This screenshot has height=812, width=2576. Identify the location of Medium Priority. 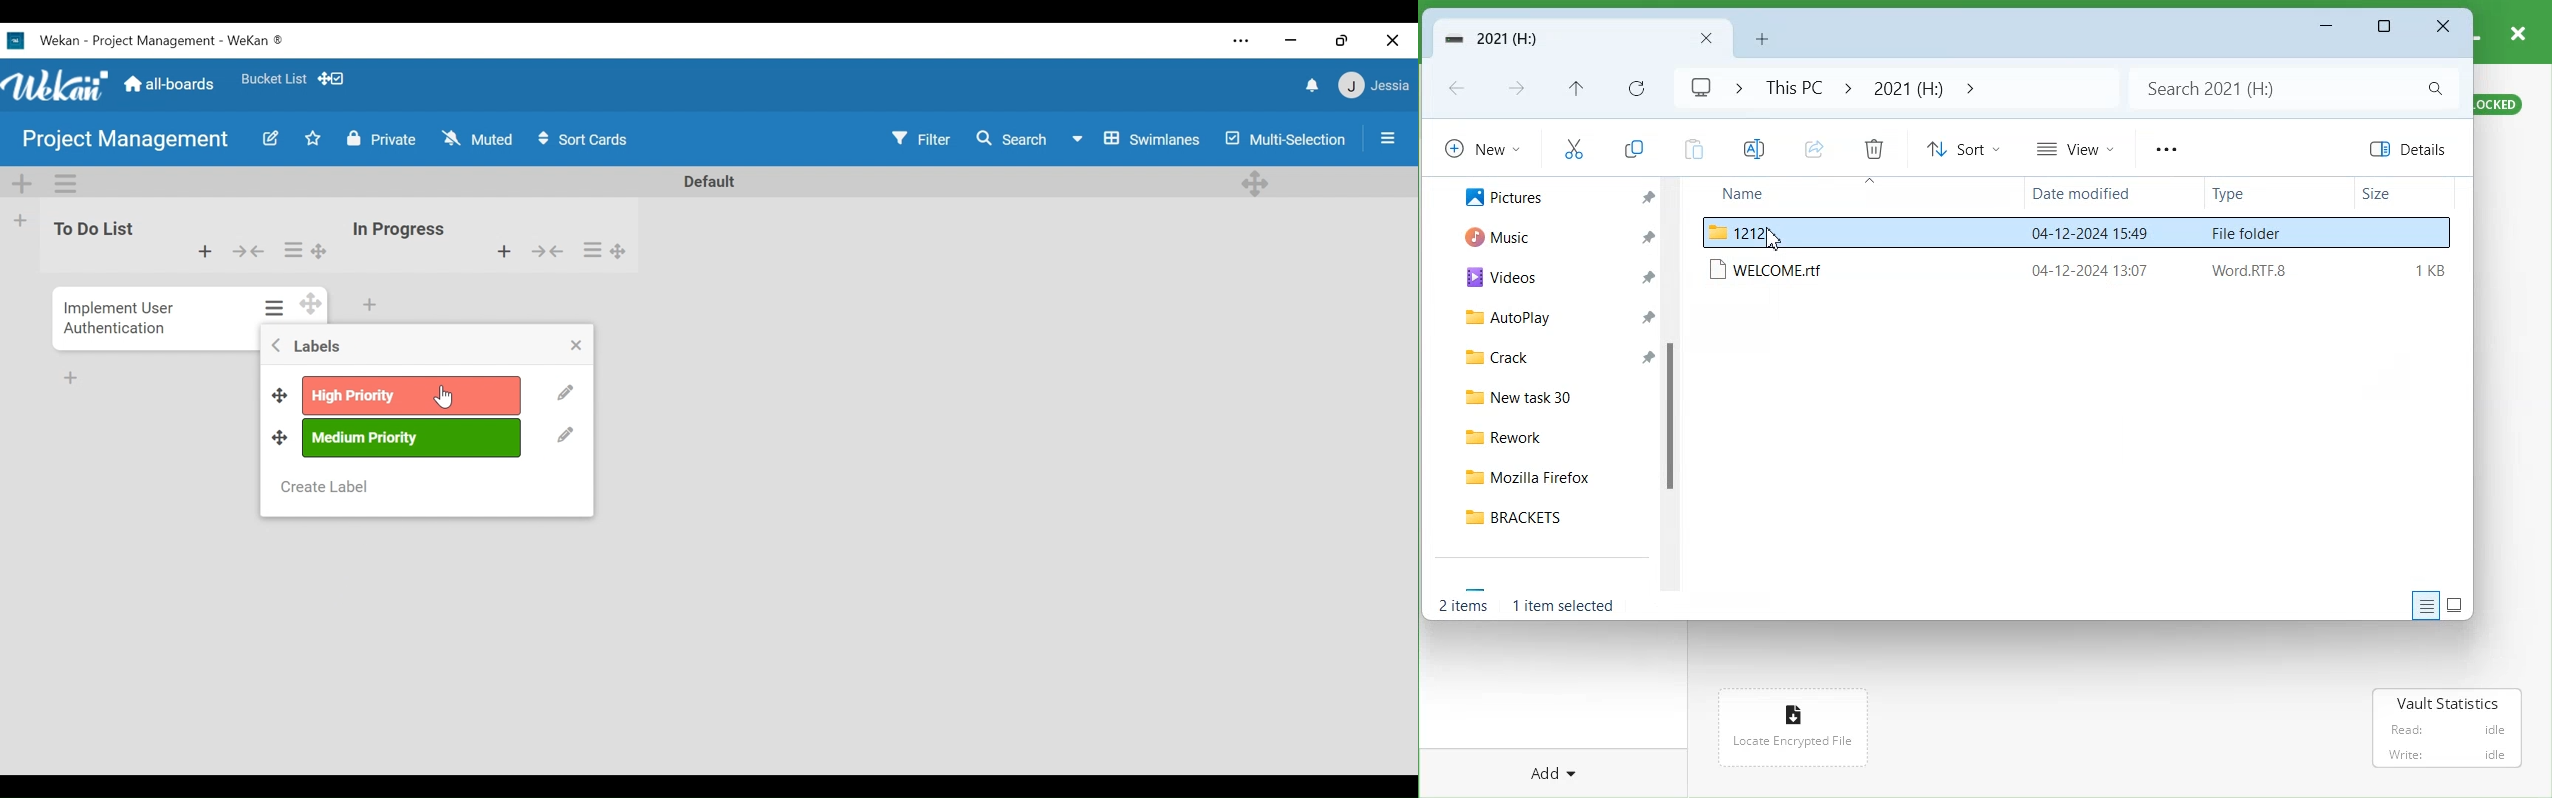
(414, 437).